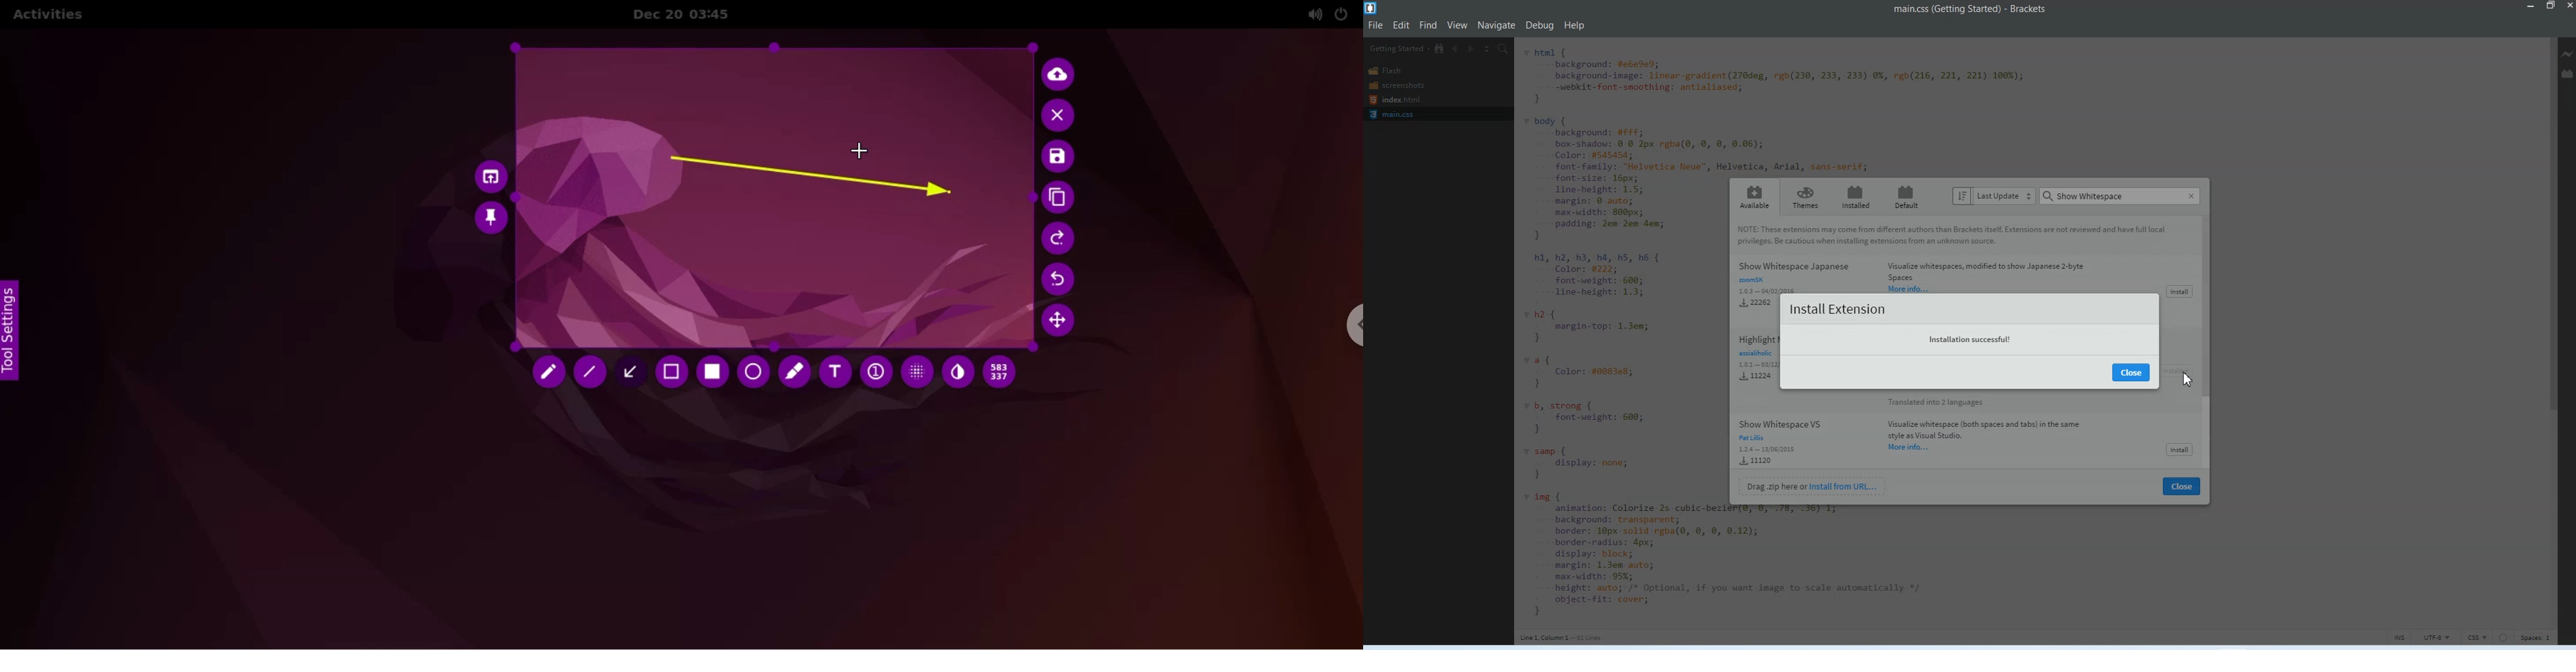  Describe the element at coordinates (1345, 329) in the screenshot. I see `chrome options` at that location.